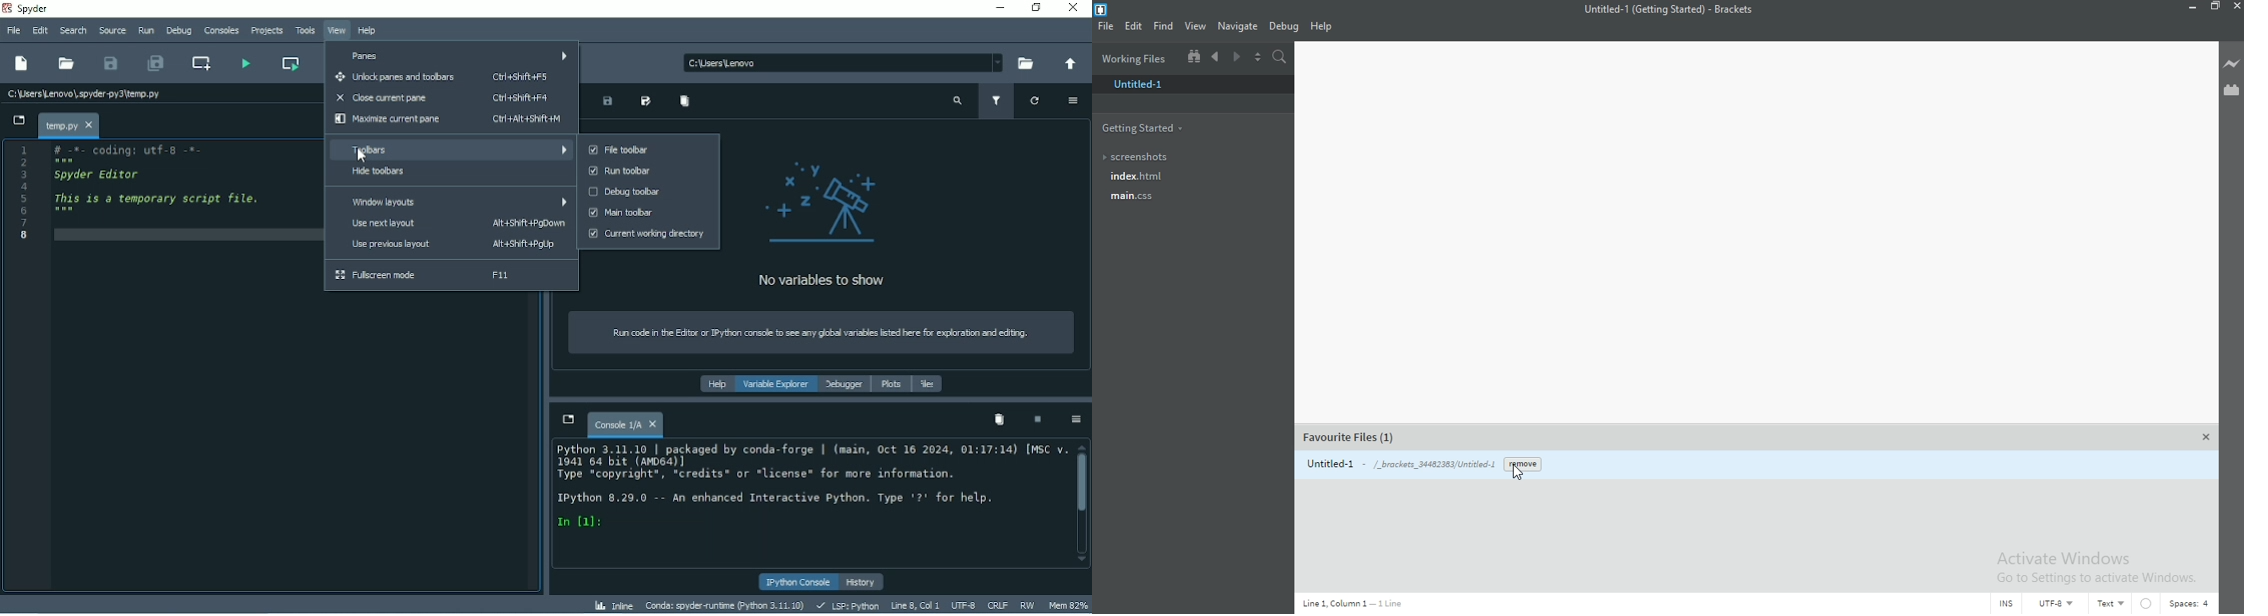  What do you see at coordinates (449, 150) in the screenshot?
I see `Toolbars` at bounding box center [449, 150].